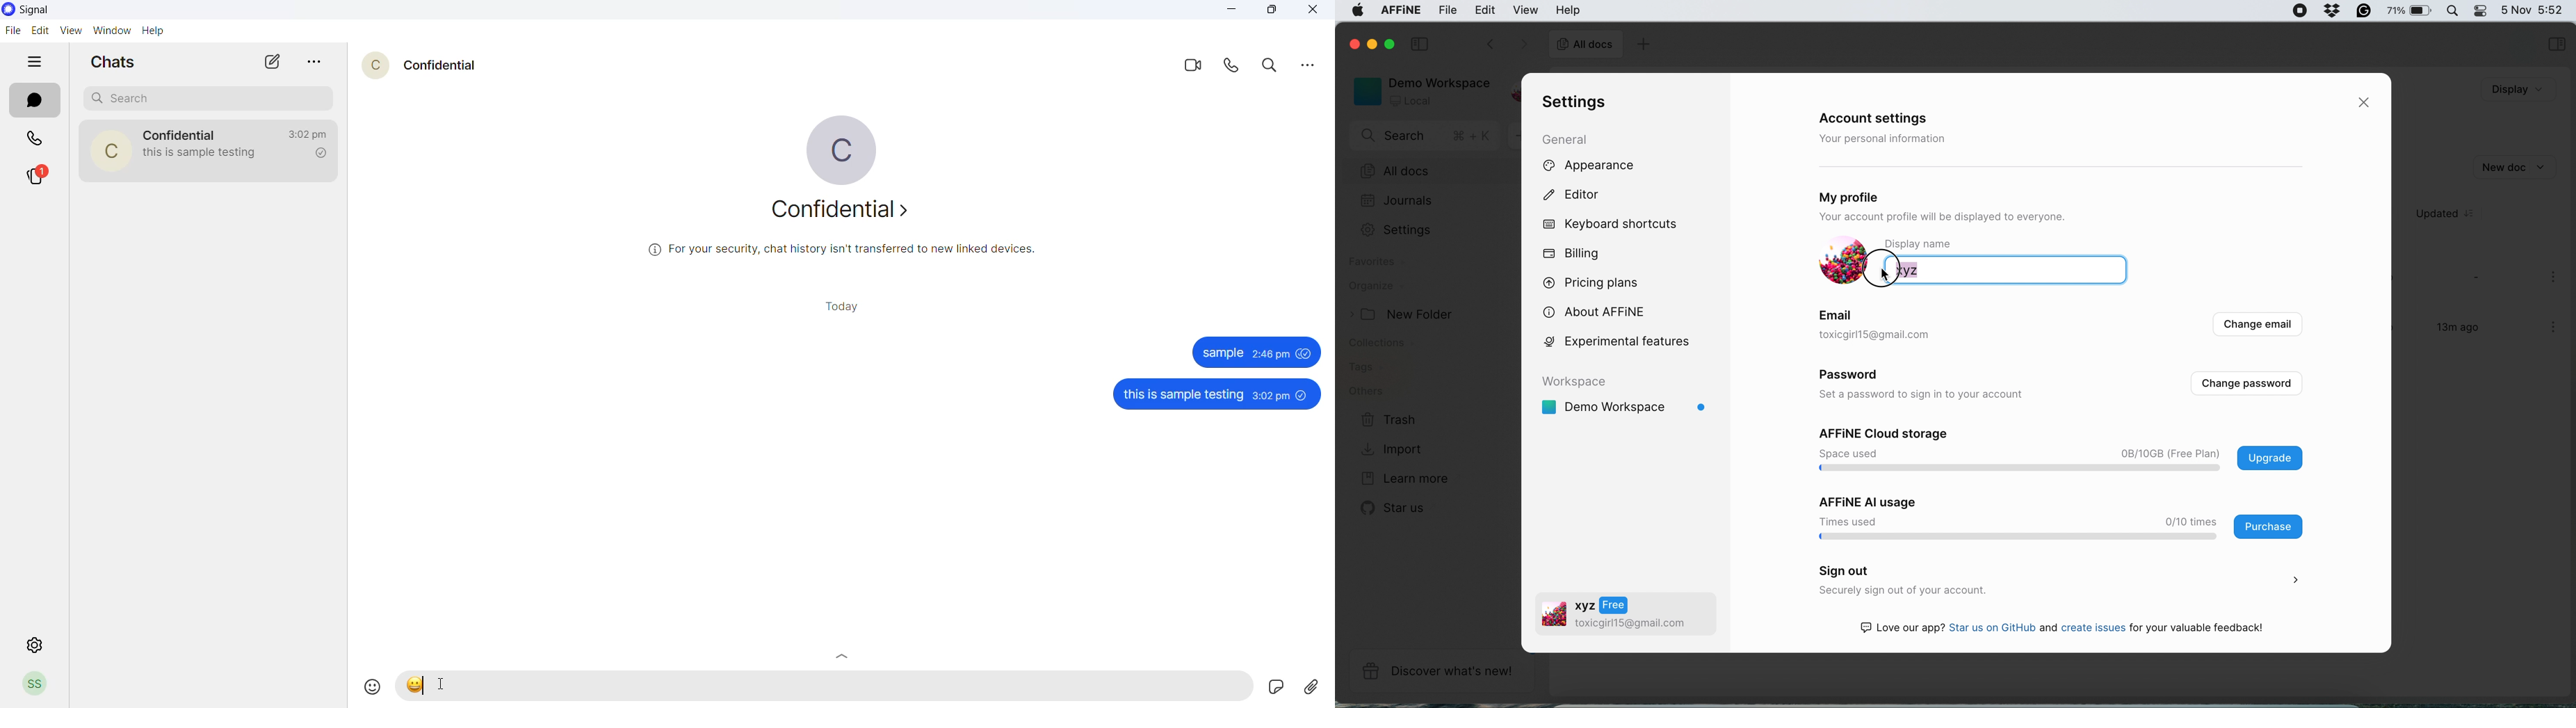  Describe the element at coordinates (1192, 67) in the screenshot. I see `video call` at that location.